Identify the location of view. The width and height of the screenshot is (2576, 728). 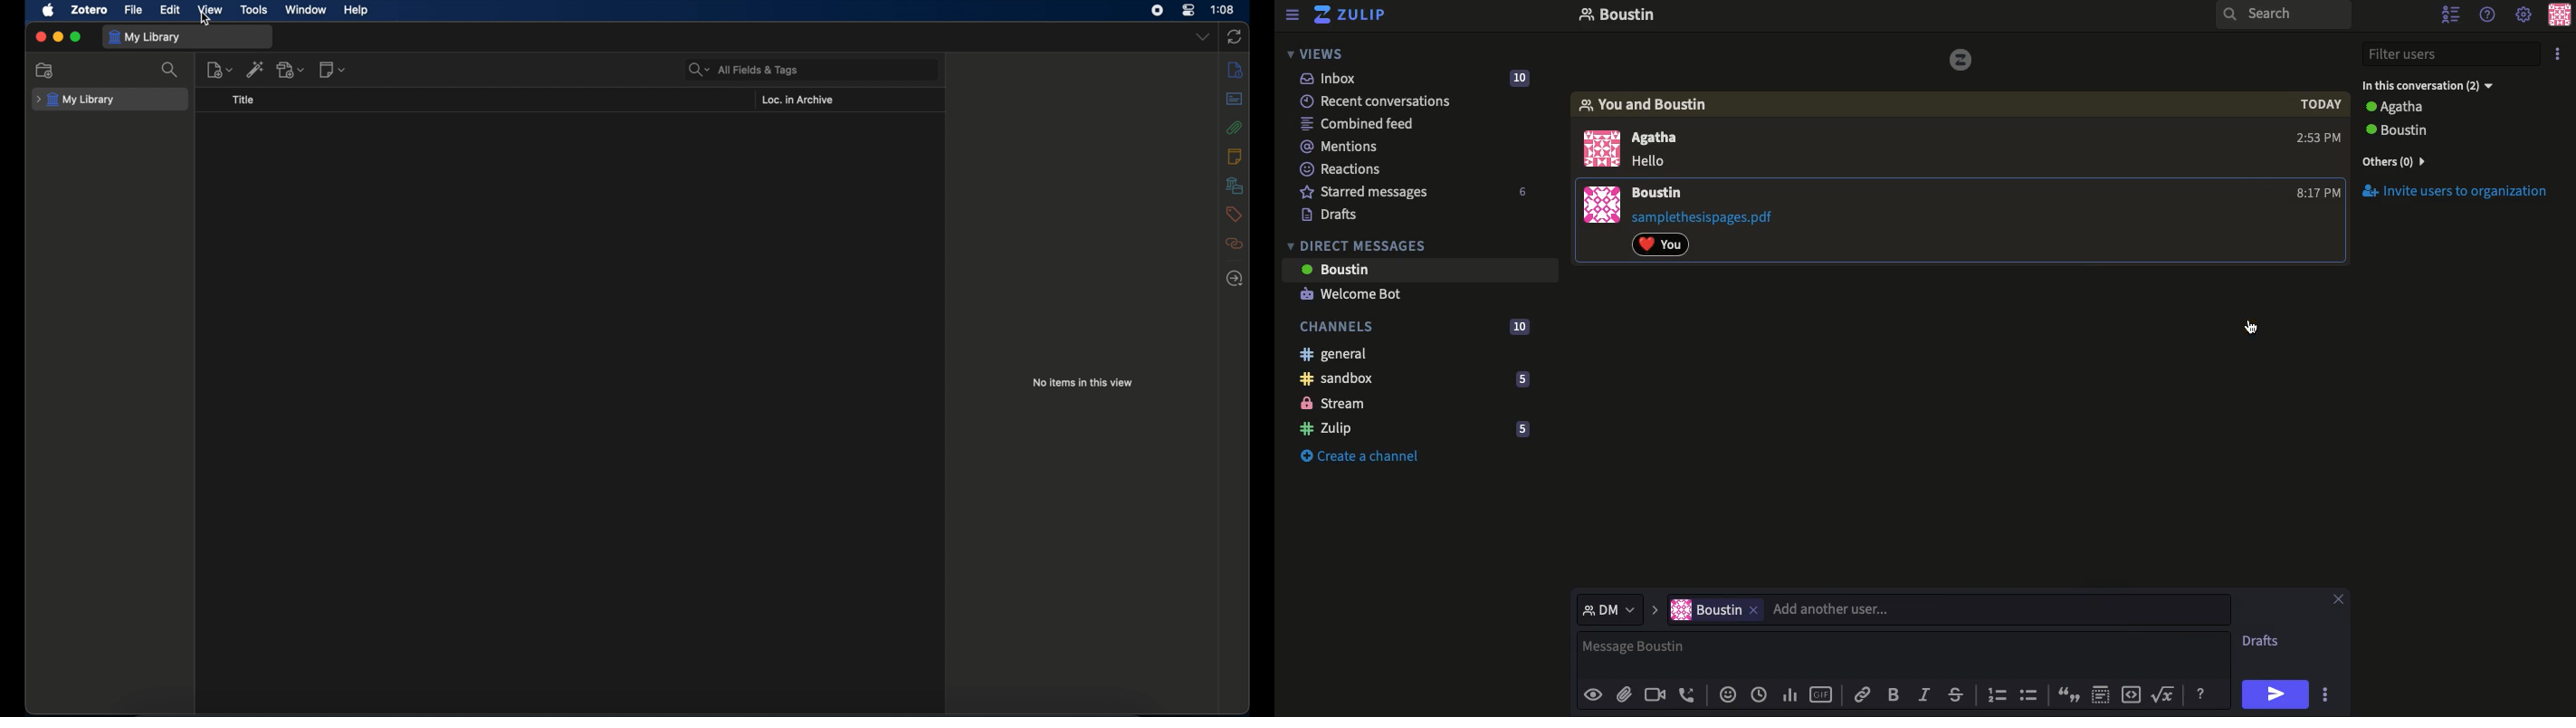
(211, 11).